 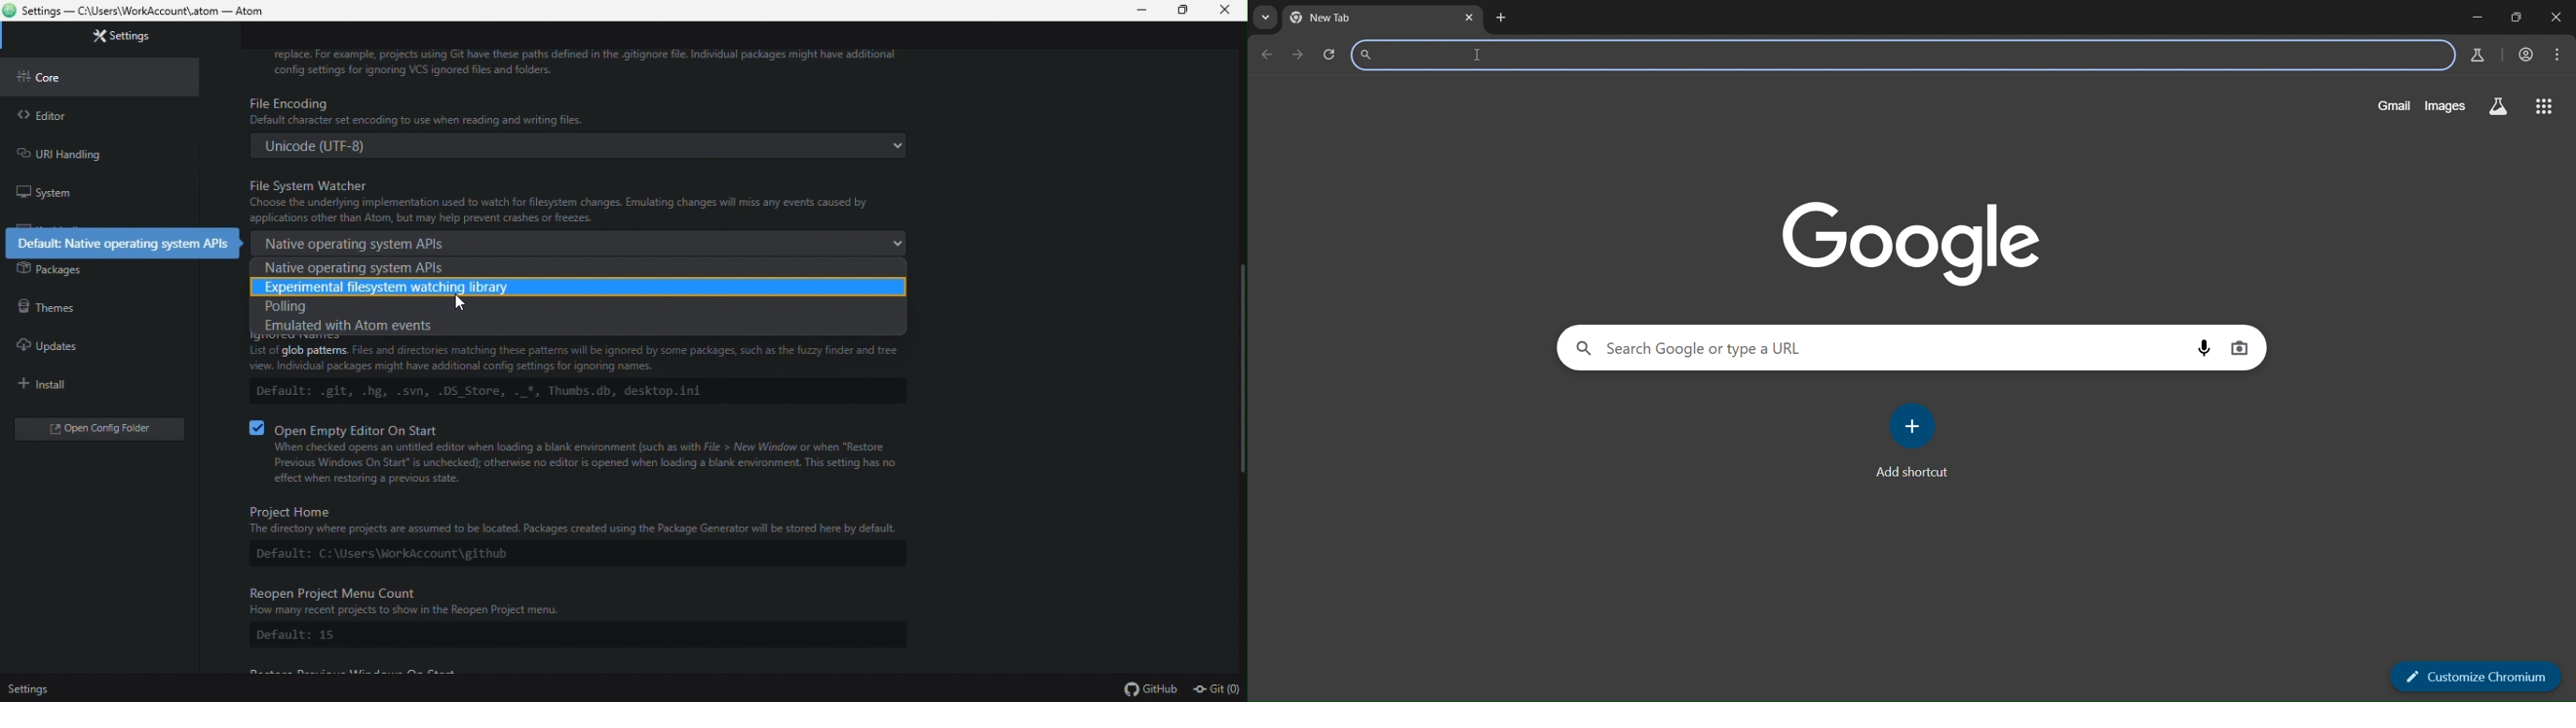 What do you see at coordinates (580, 327) in the screenshot?
I see `Emulated with atom events` at bounding box center [580, 327].